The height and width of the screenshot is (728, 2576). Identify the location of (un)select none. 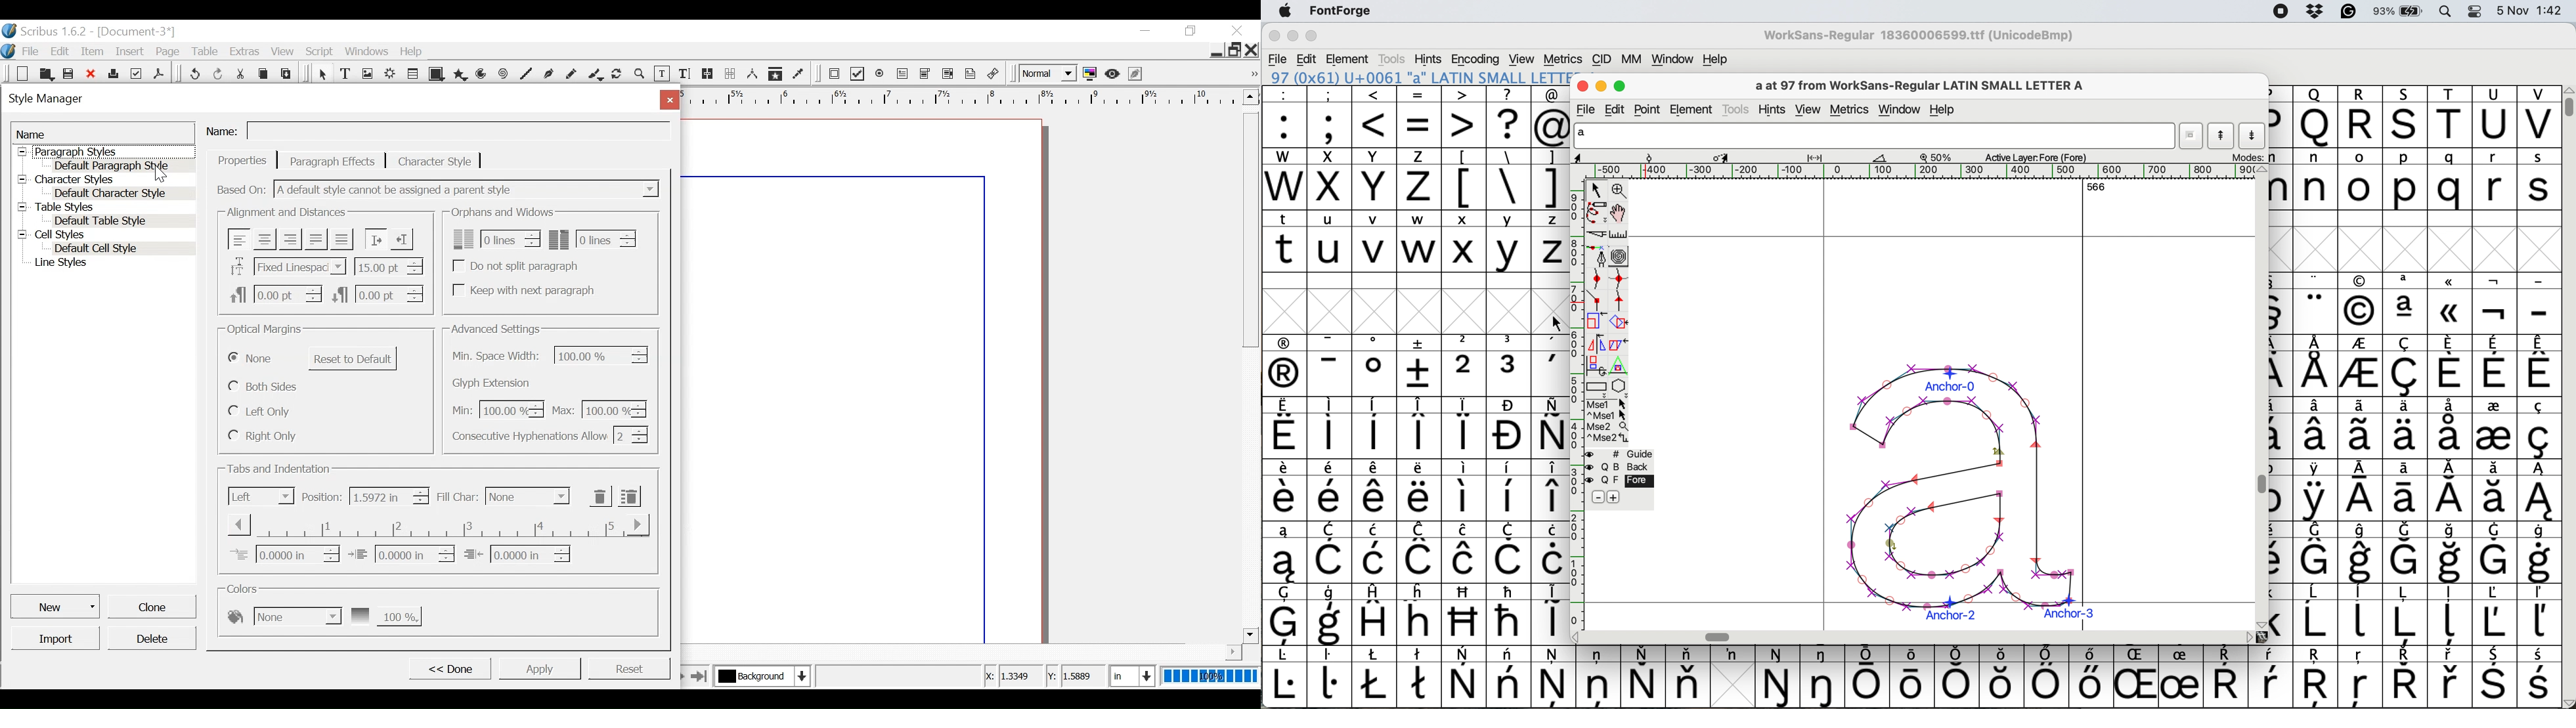
(251, 359).